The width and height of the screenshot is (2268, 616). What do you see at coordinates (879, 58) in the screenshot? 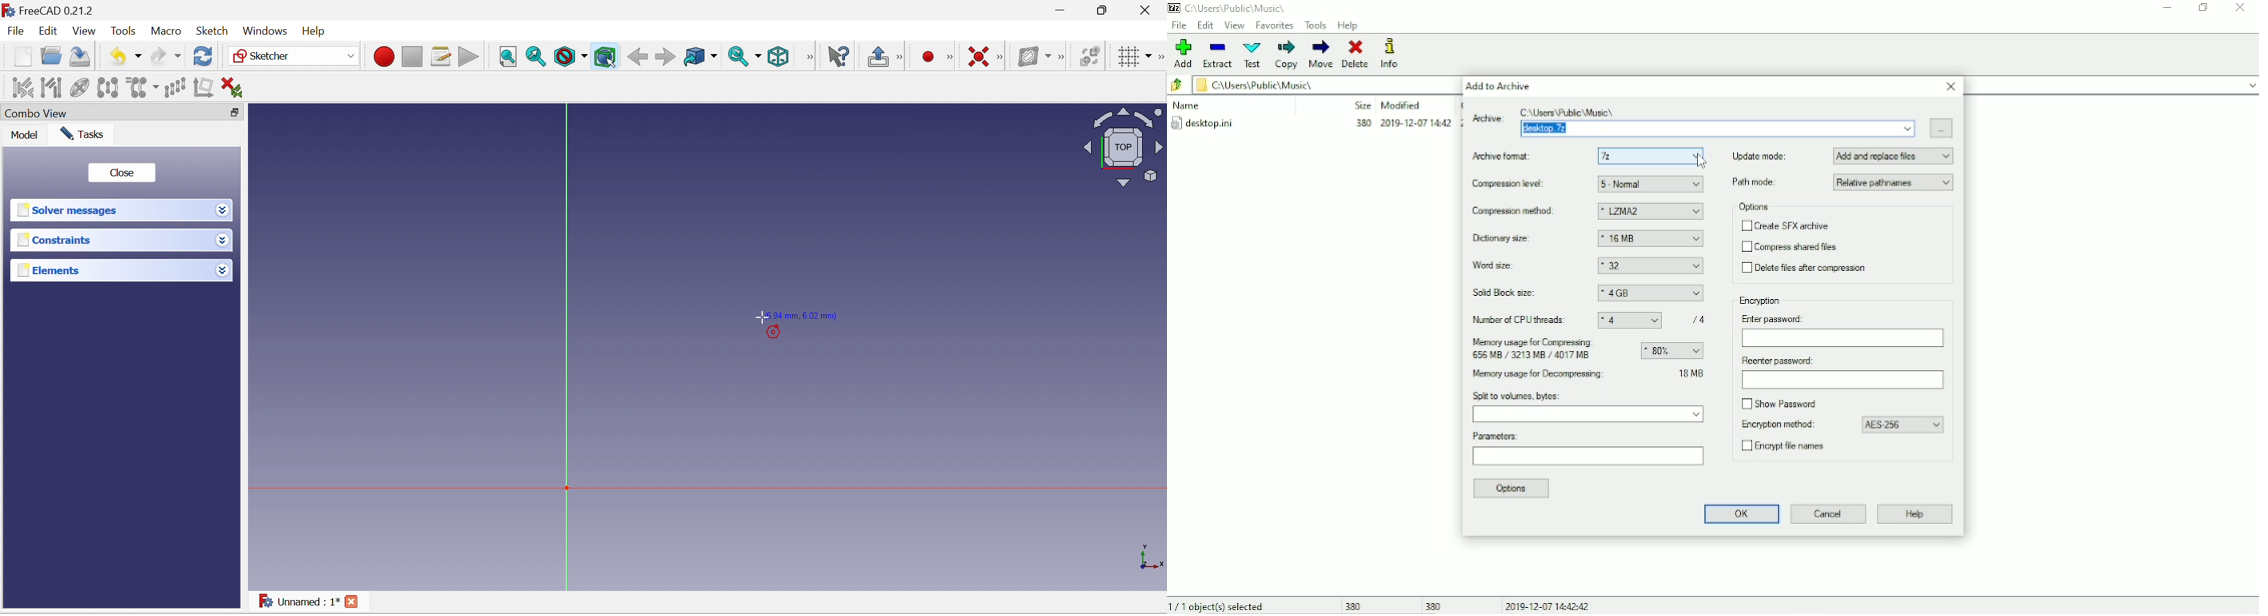
I see `Leave sketch` at bounding box center [879, 58].